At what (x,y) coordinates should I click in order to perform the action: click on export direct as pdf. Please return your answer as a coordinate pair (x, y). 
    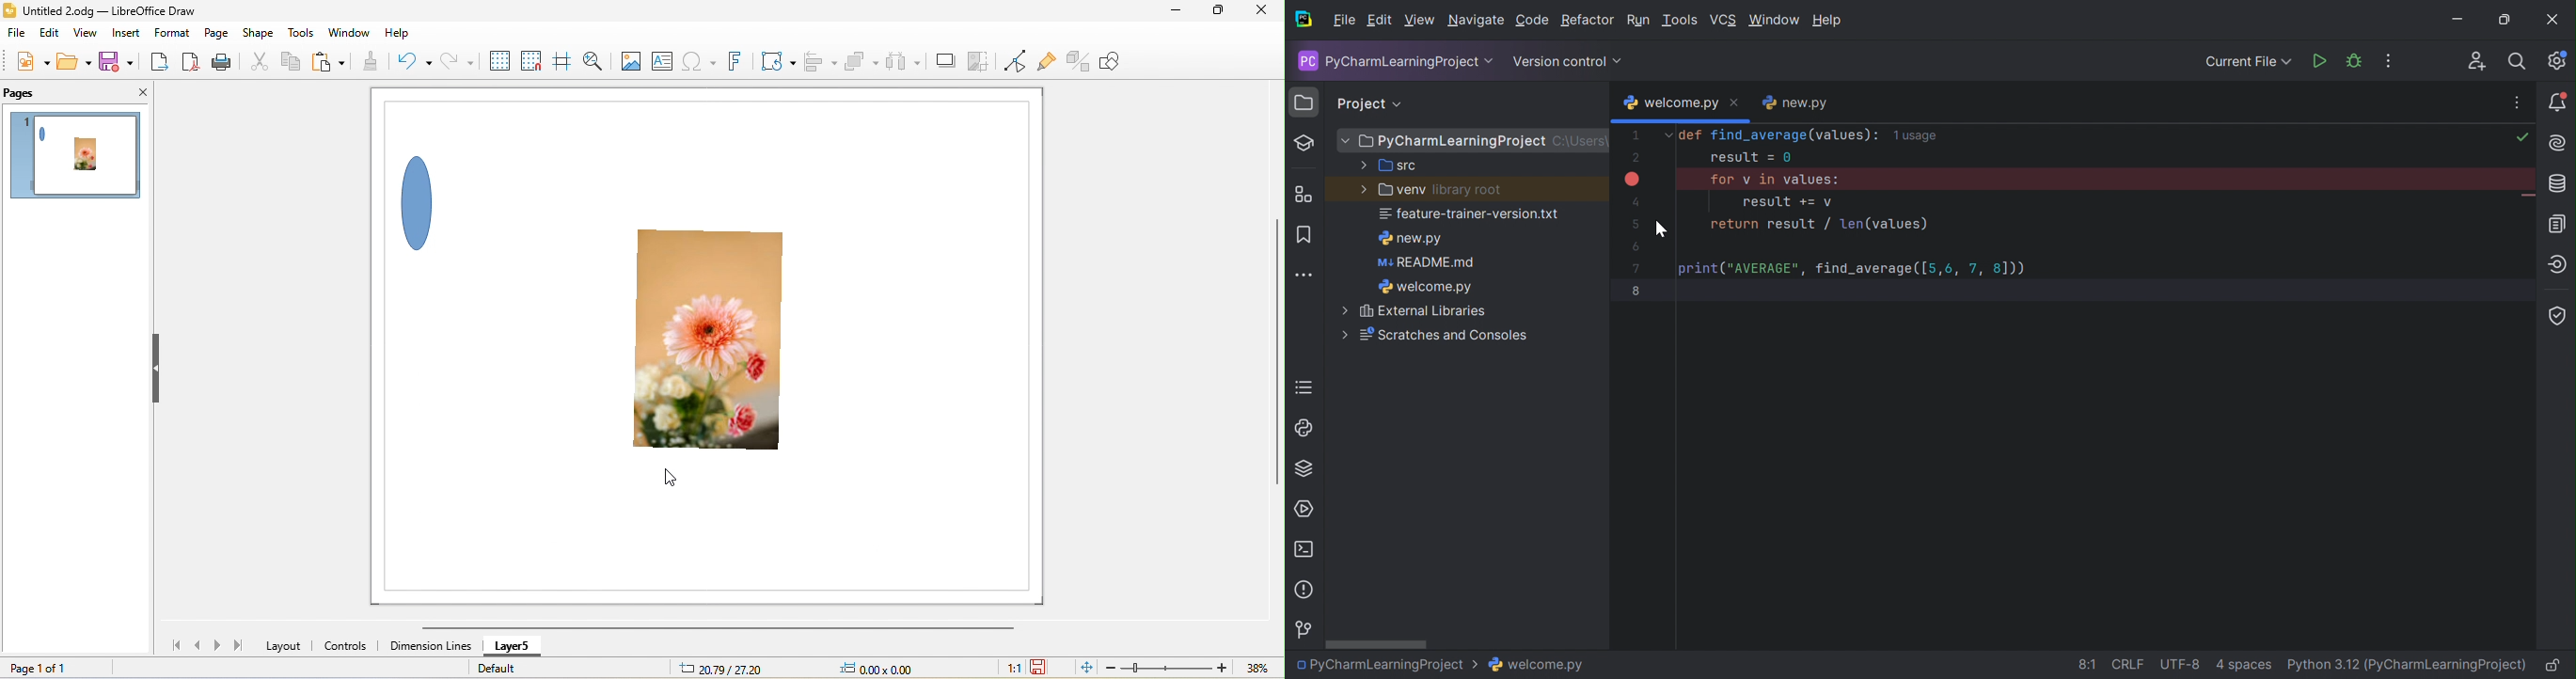
    Looking at the image, I should click on (195, 63).